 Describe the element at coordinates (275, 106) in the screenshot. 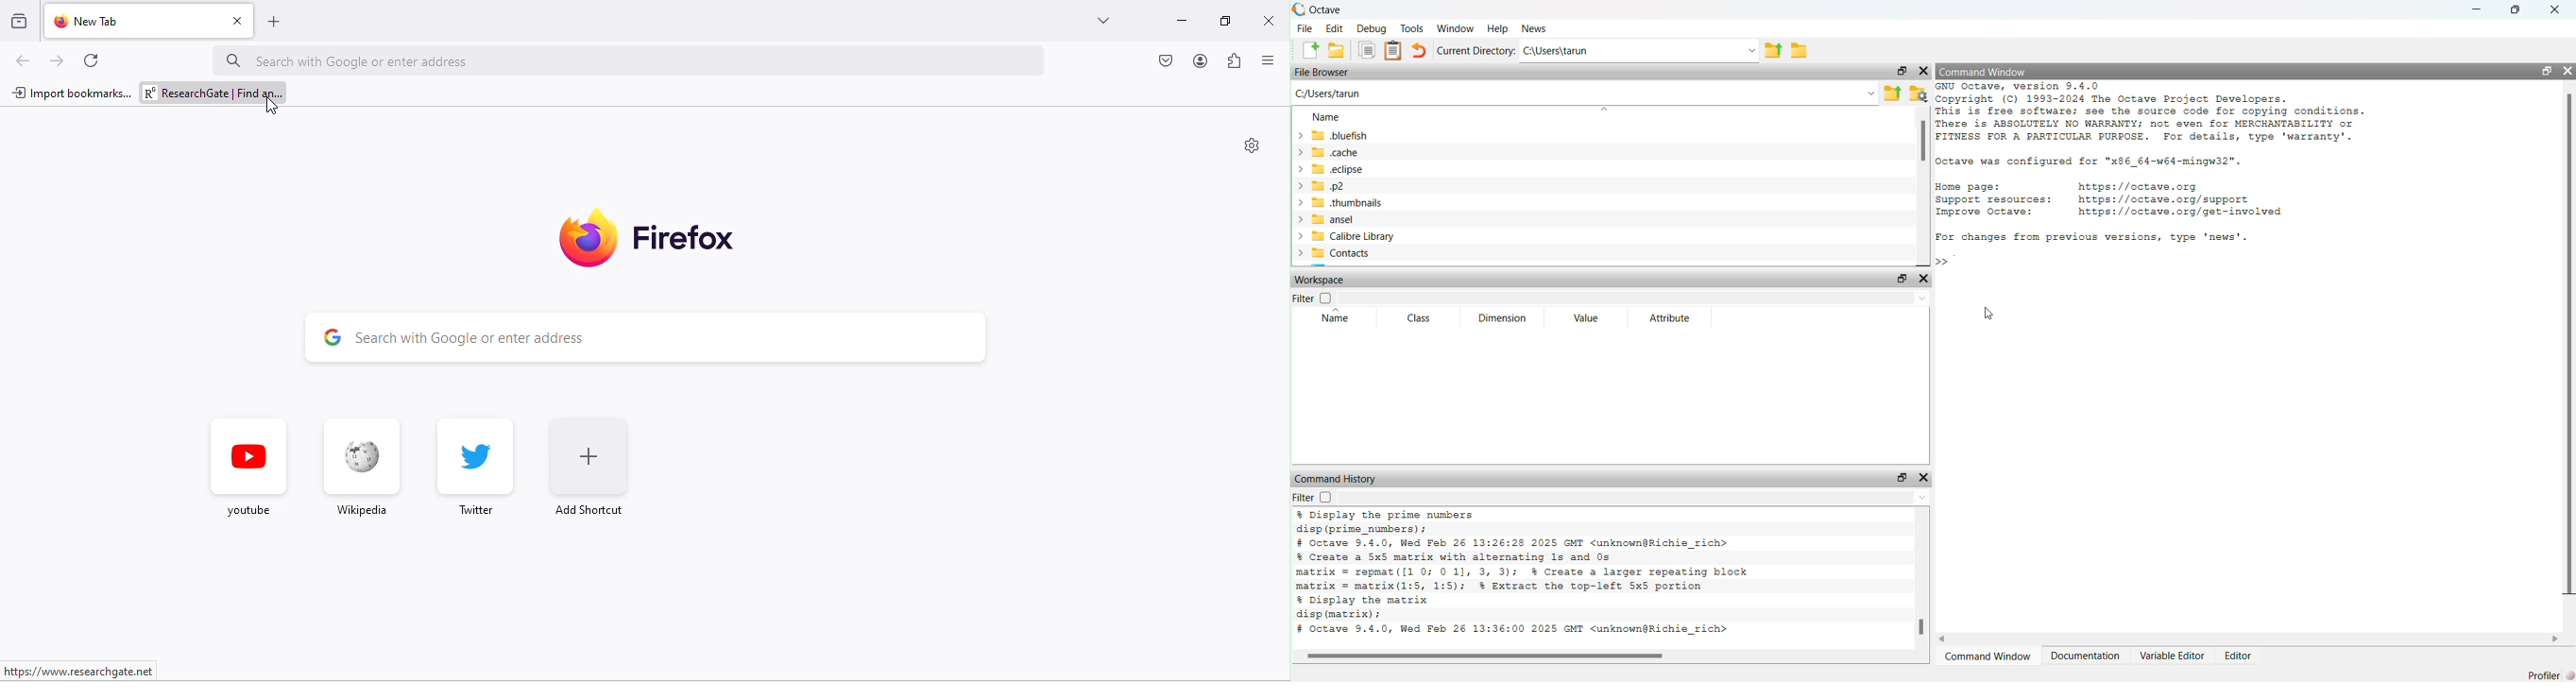

I see `cursor` at that location.